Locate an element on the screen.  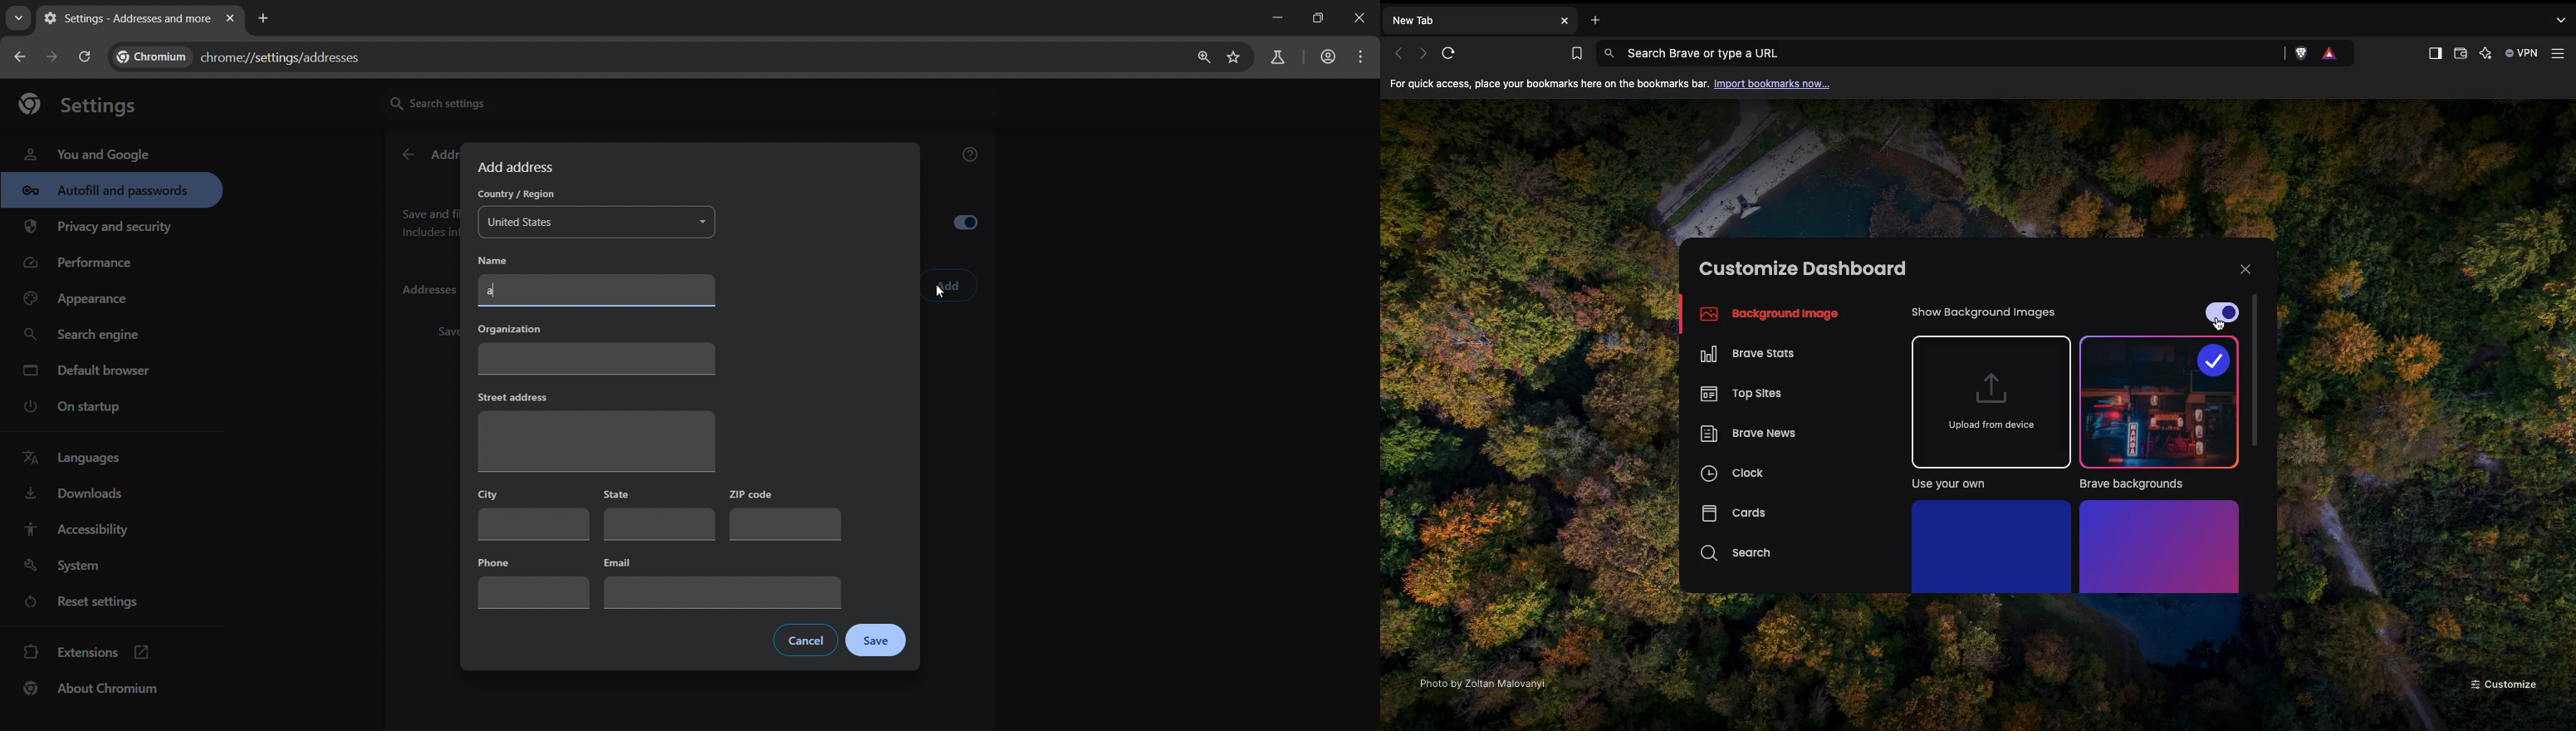
add address is located at coordinates (519, 167).